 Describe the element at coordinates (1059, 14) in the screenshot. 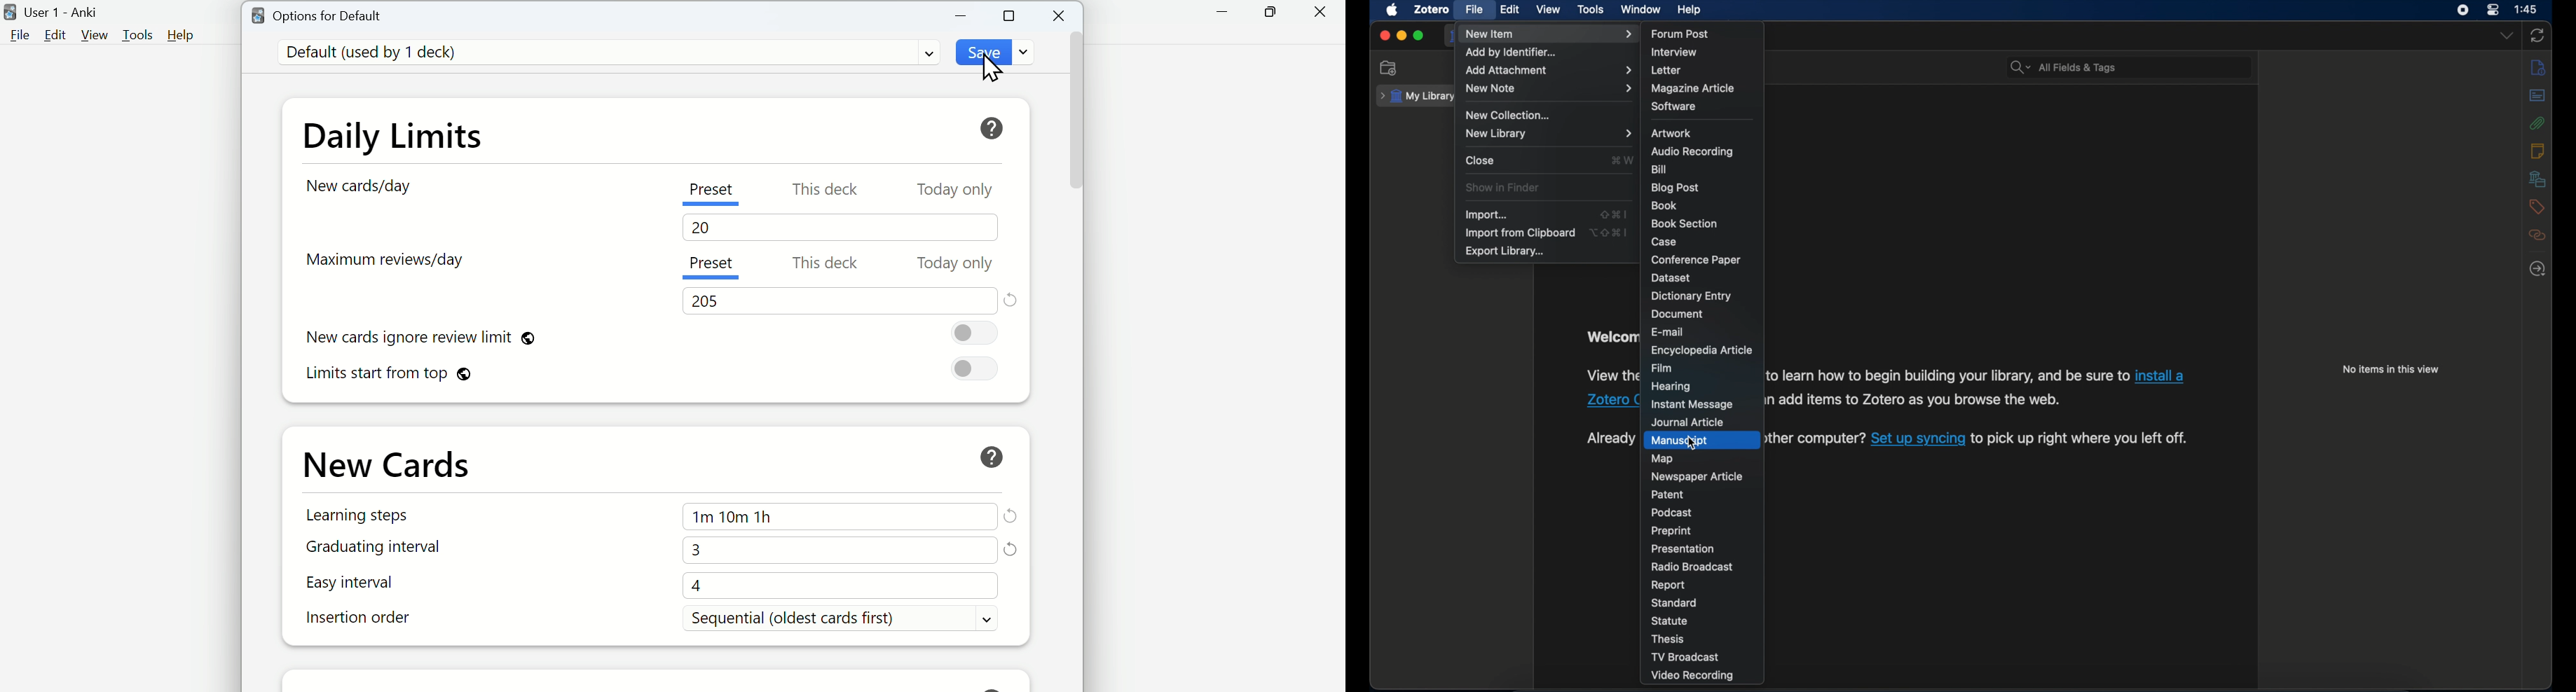

I see `Close` at that location.